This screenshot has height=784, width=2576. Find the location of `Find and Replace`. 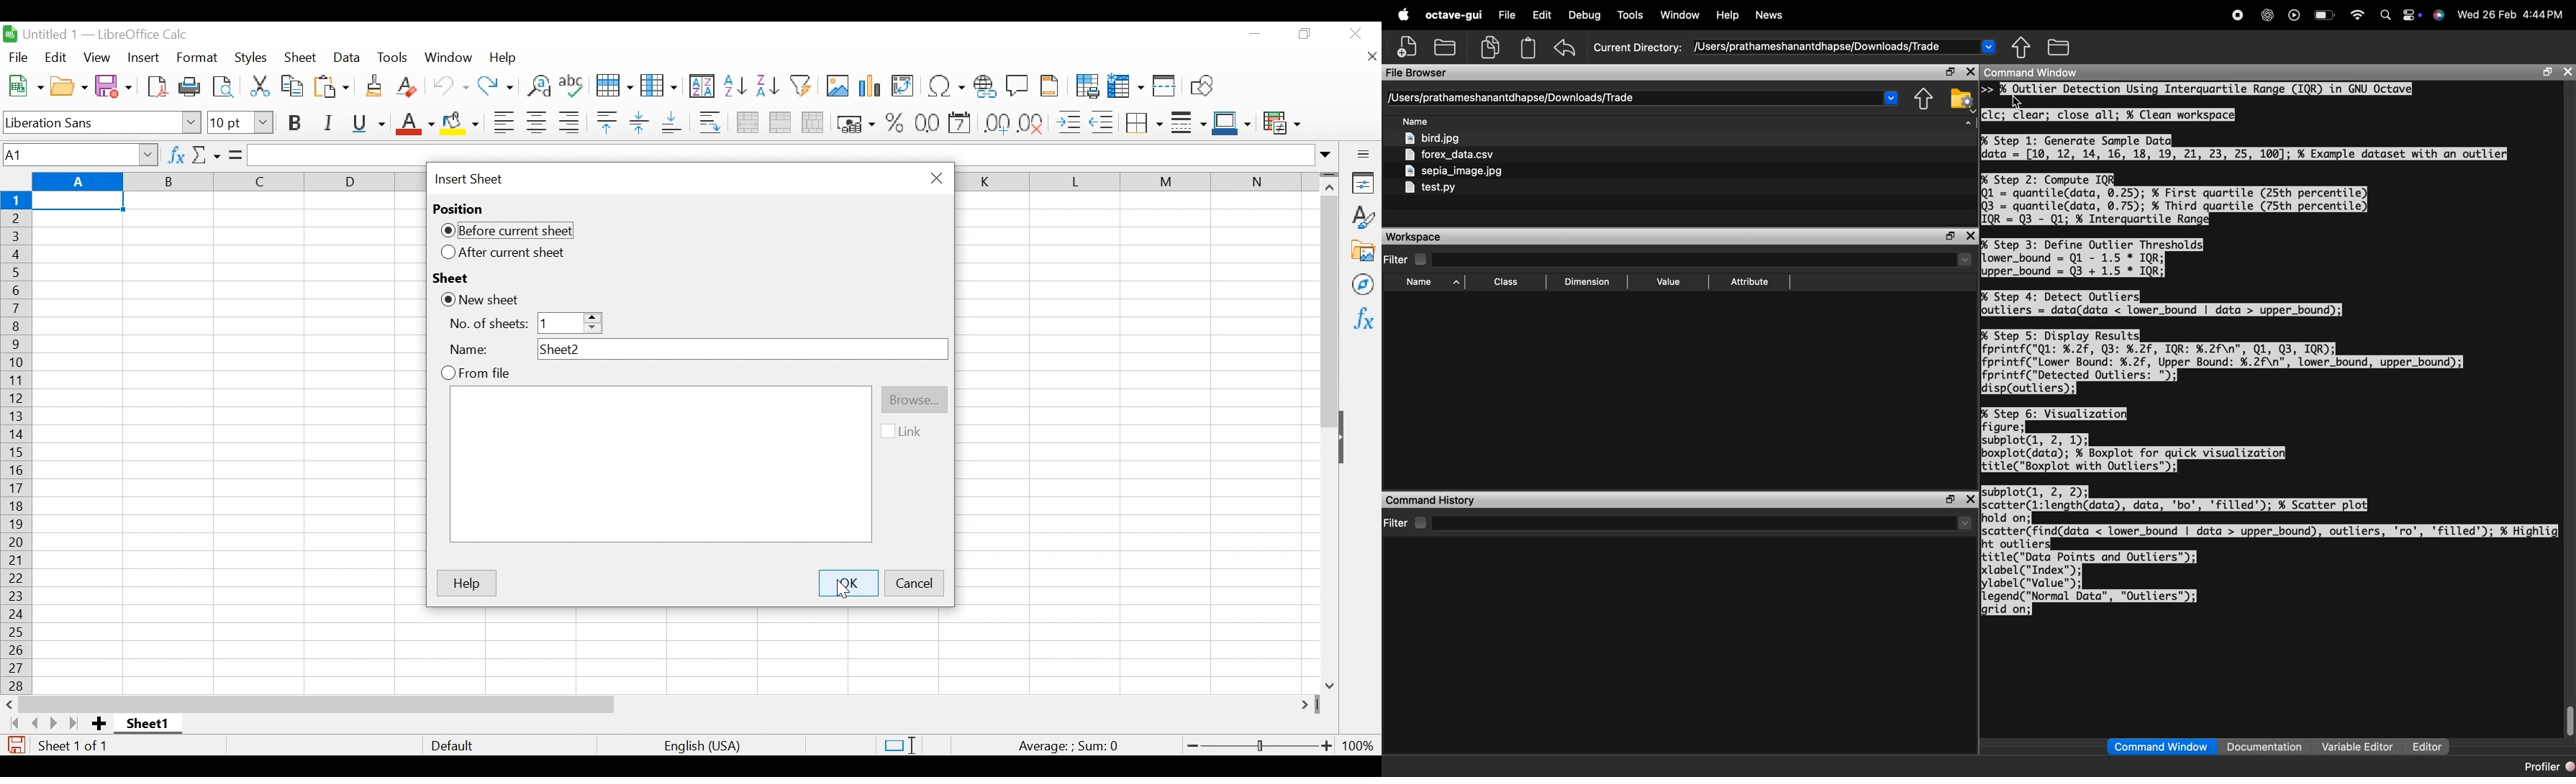

Find and Replace is located at coordinates (536, 86).